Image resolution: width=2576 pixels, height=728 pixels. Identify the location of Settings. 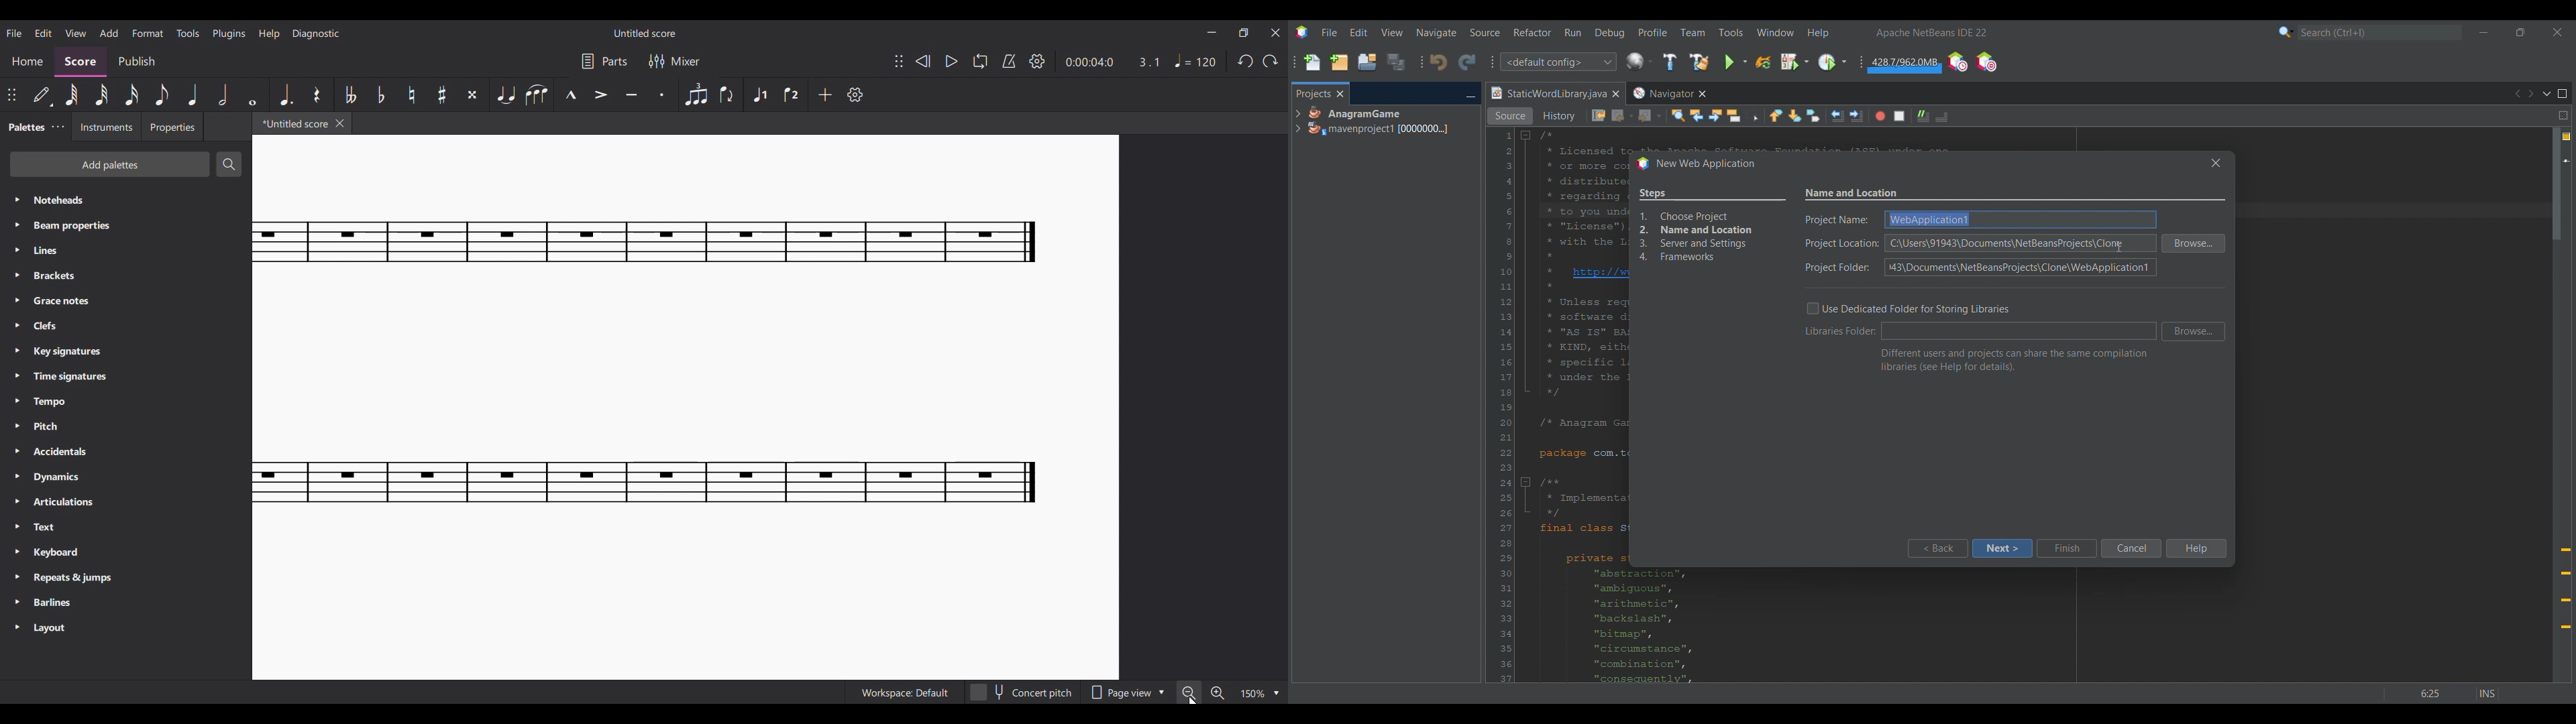
(855, 95).